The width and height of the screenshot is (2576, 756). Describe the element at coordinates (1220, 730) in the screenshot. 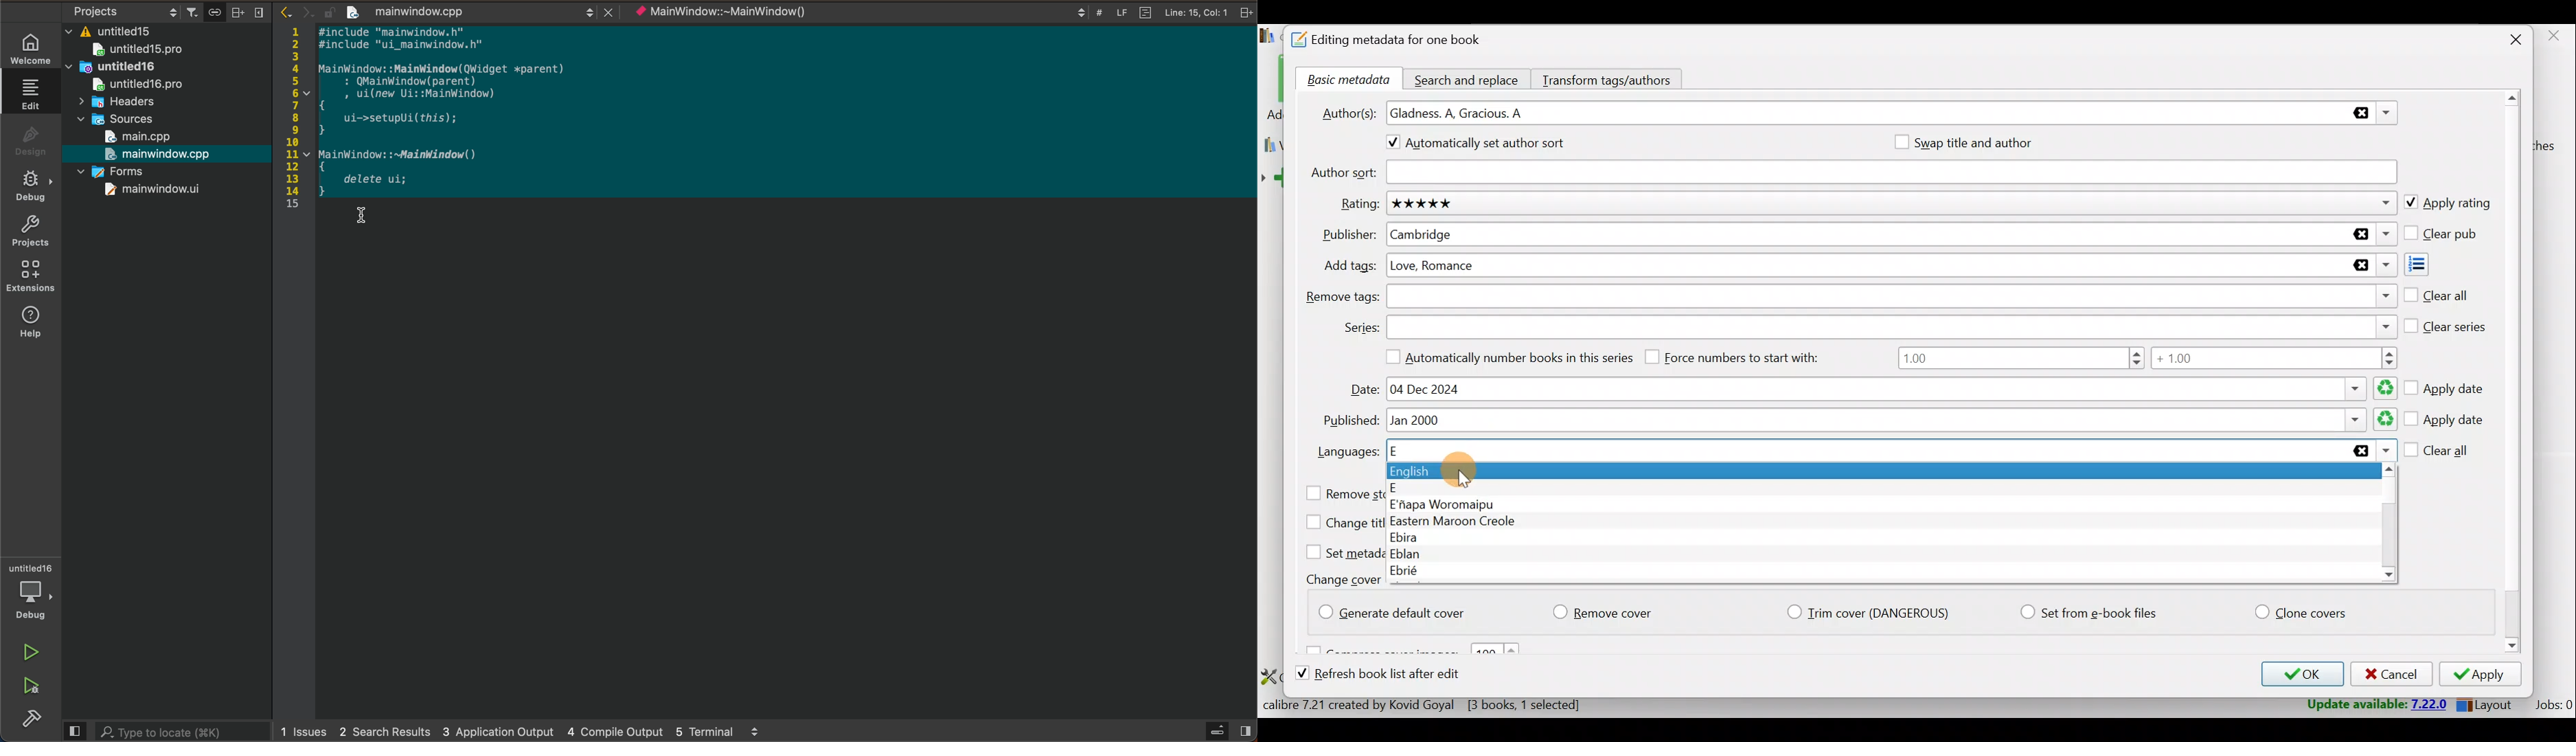

I see `open sidebar` at that location.